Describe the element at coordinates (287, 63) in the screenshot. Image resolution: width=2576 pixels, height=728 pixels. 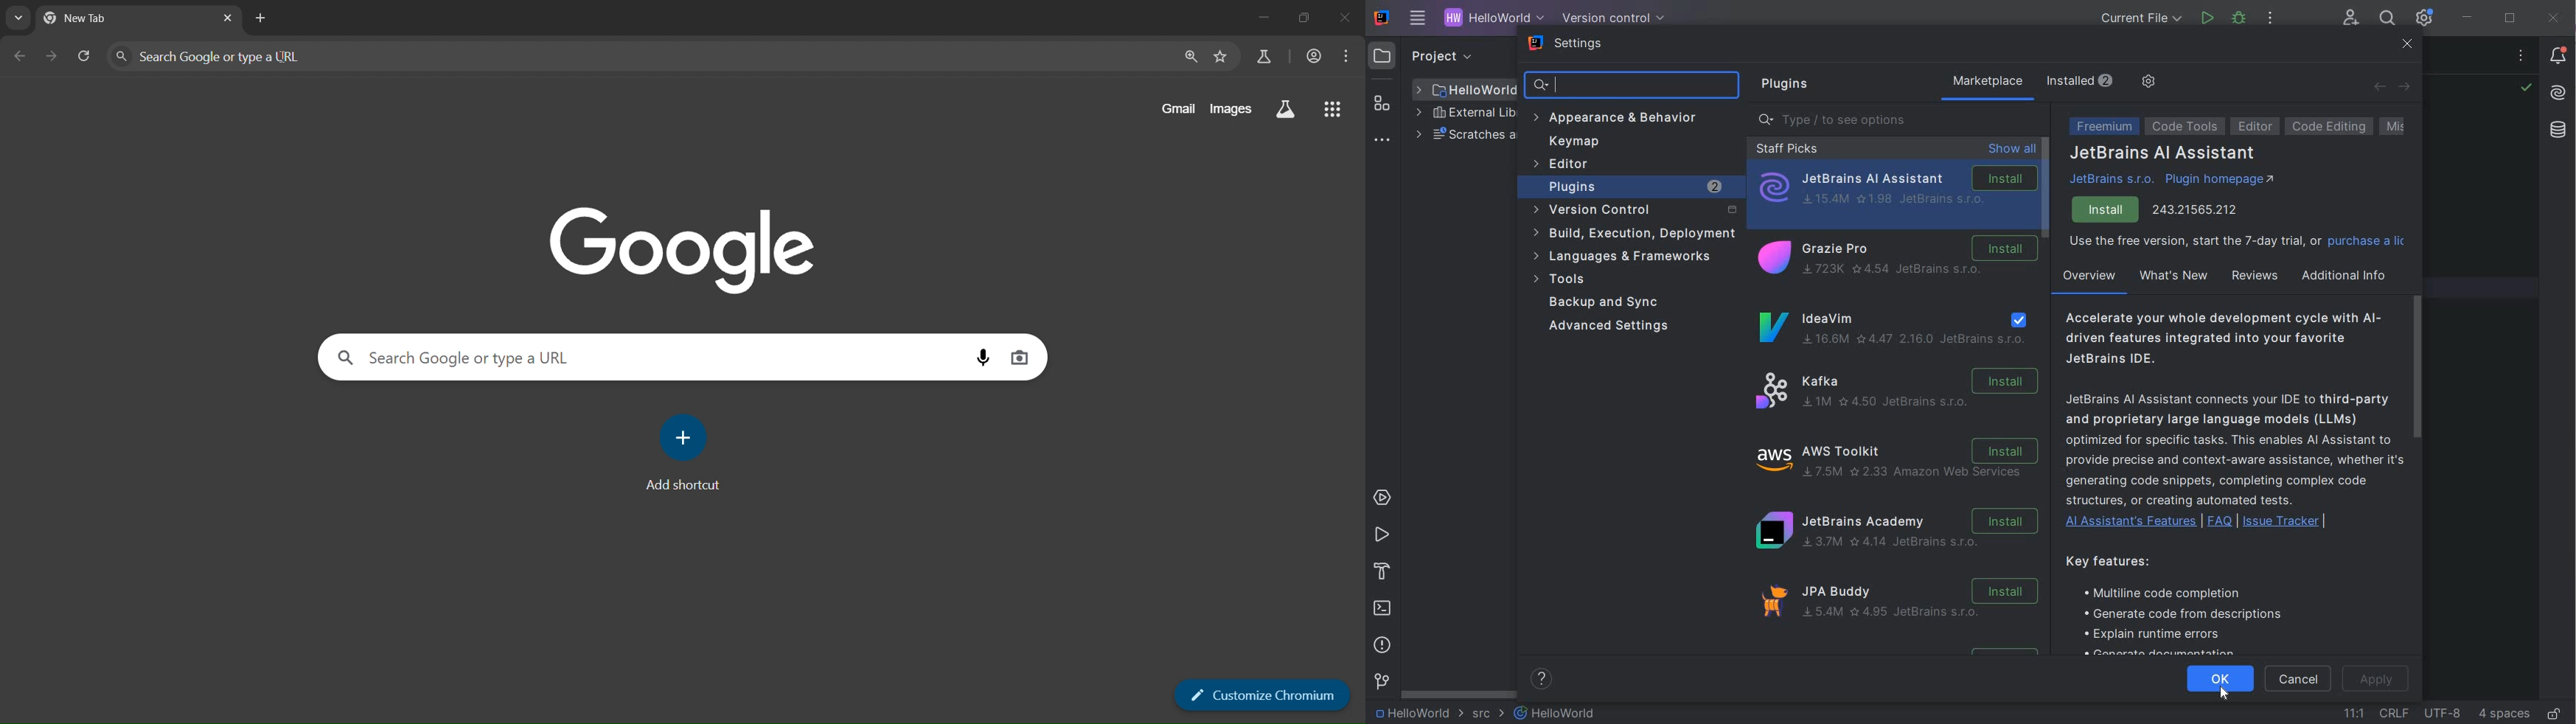
I see `cursor` at that location.